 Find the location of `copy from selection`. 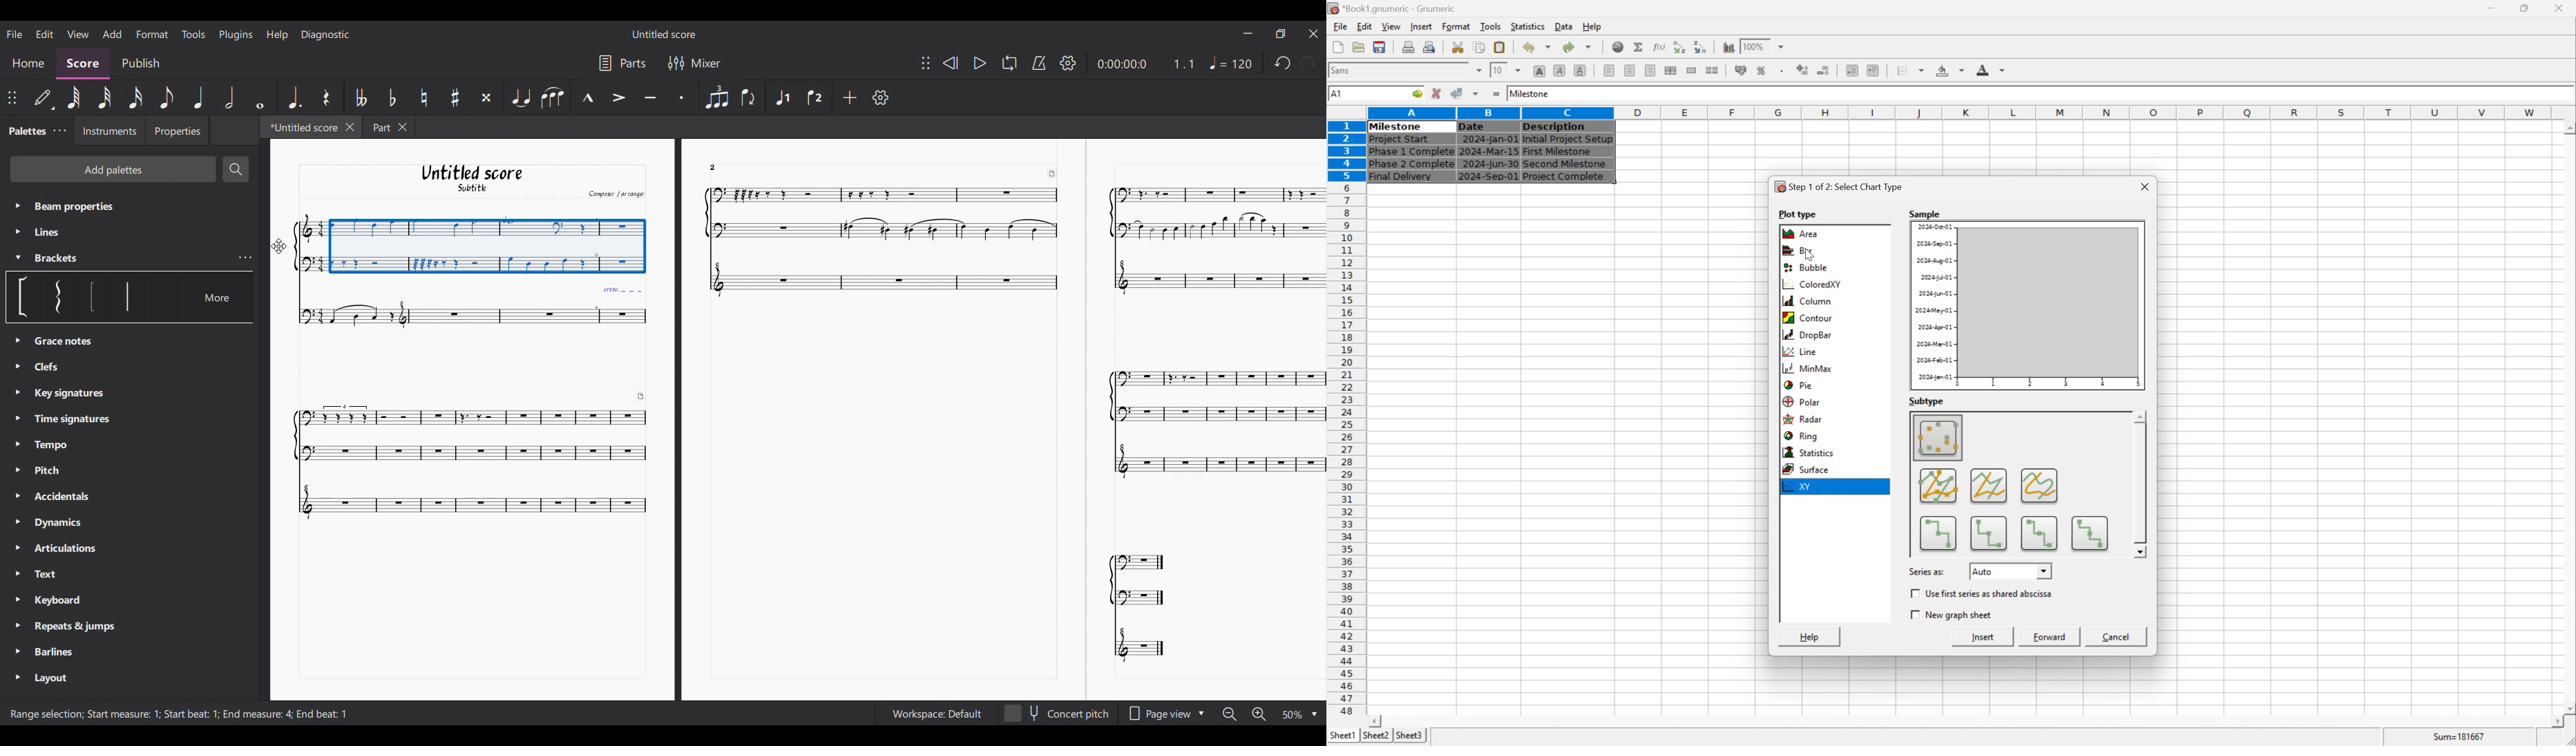

copy from selection is located at coordinates (1481, 47).